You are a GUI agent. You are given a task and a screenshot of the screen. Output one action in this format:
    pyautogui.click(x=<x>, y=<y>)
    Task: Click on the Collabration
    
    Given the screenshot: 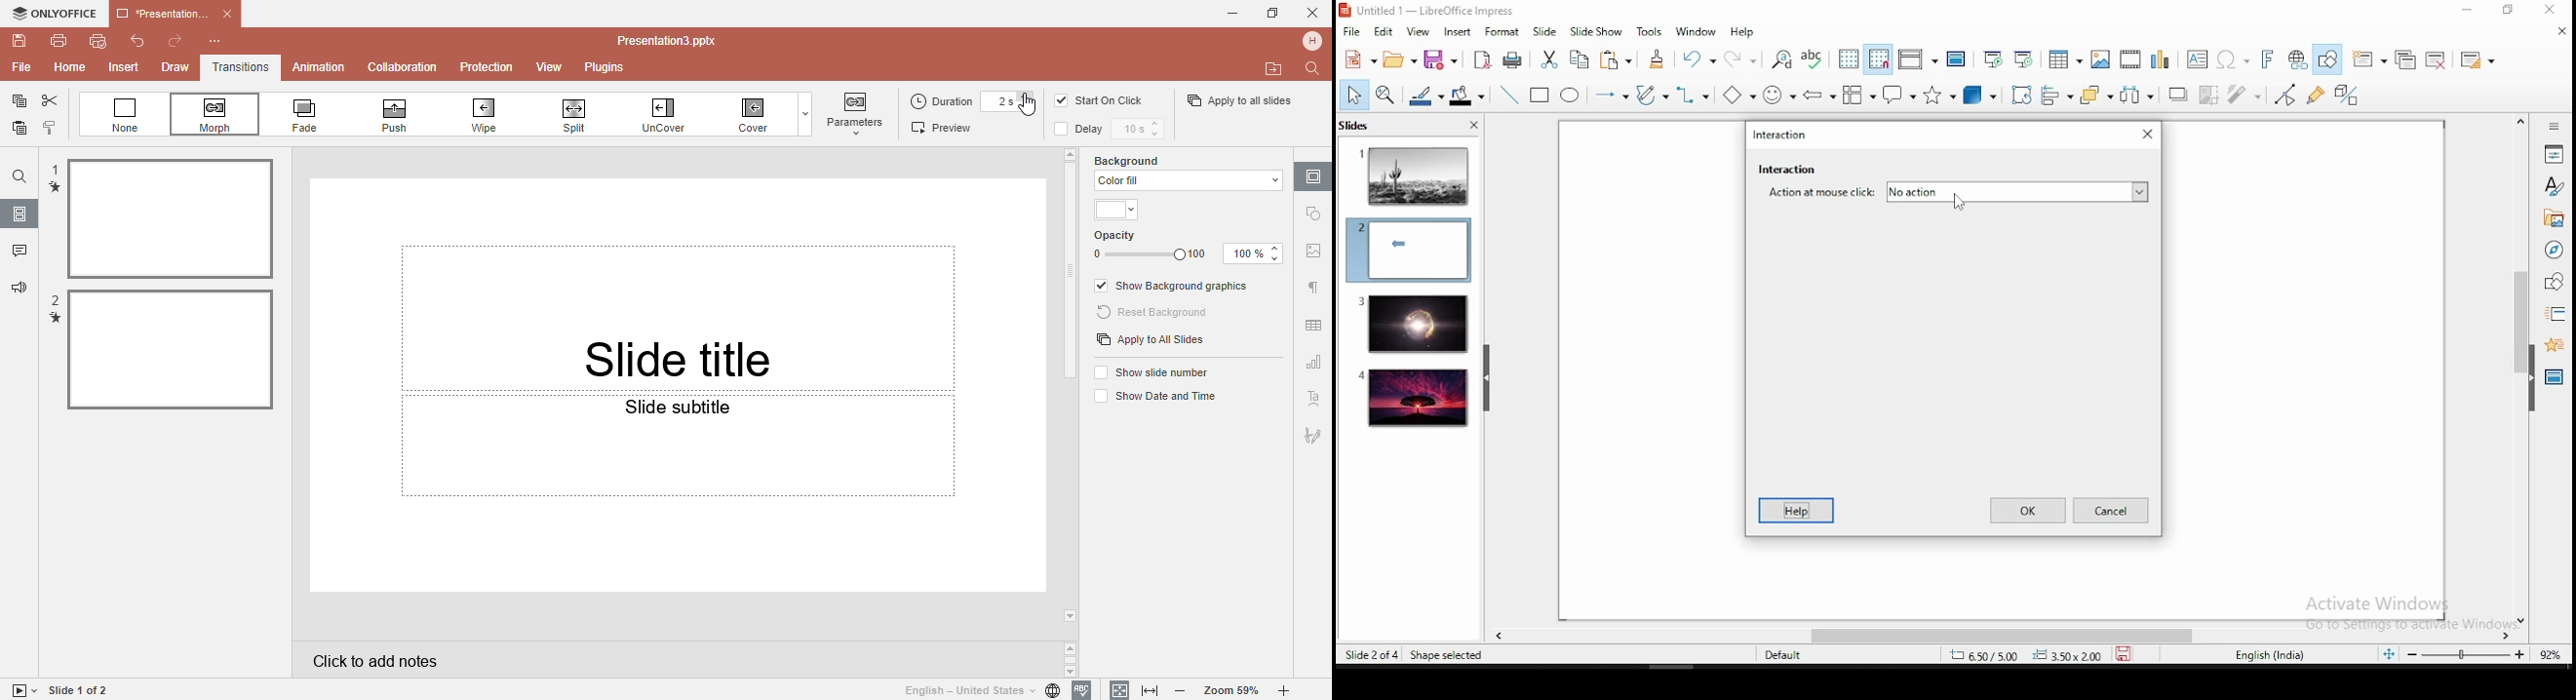 What is the action you would take?
    pyautogui.click(x=403, y=68)
    